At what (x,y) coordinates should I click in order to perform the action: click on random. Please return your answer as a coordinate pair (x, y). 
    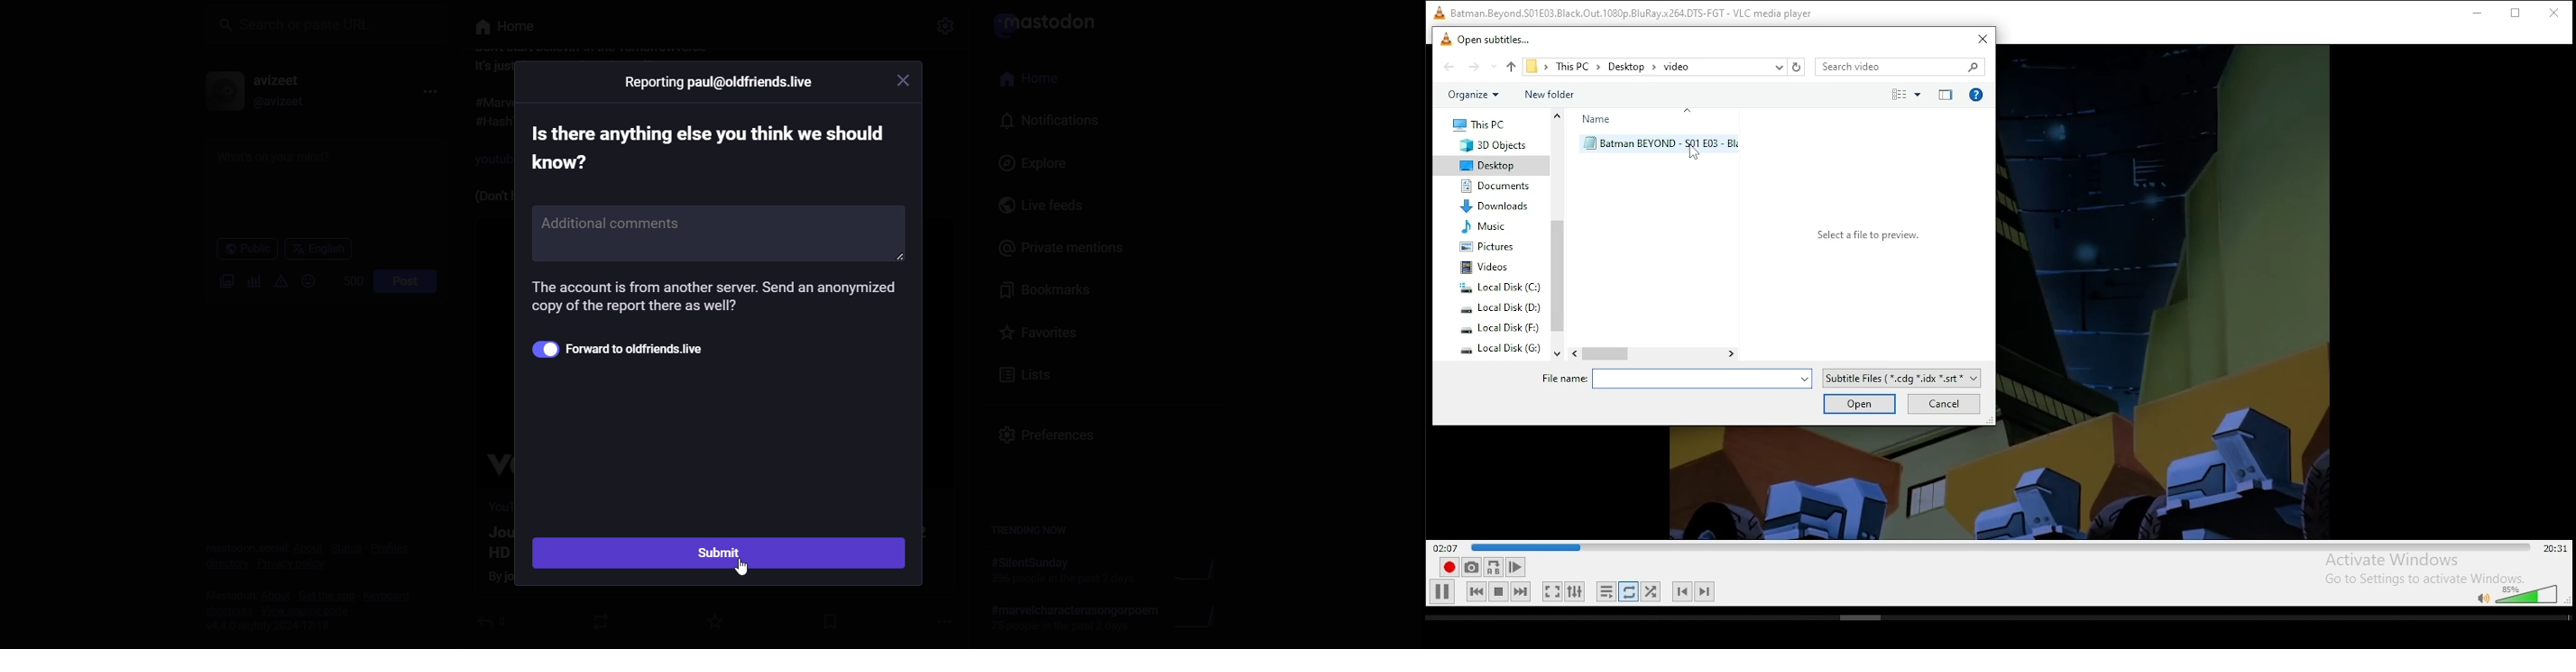
    Looking at the image, I should click on (1651, 591).